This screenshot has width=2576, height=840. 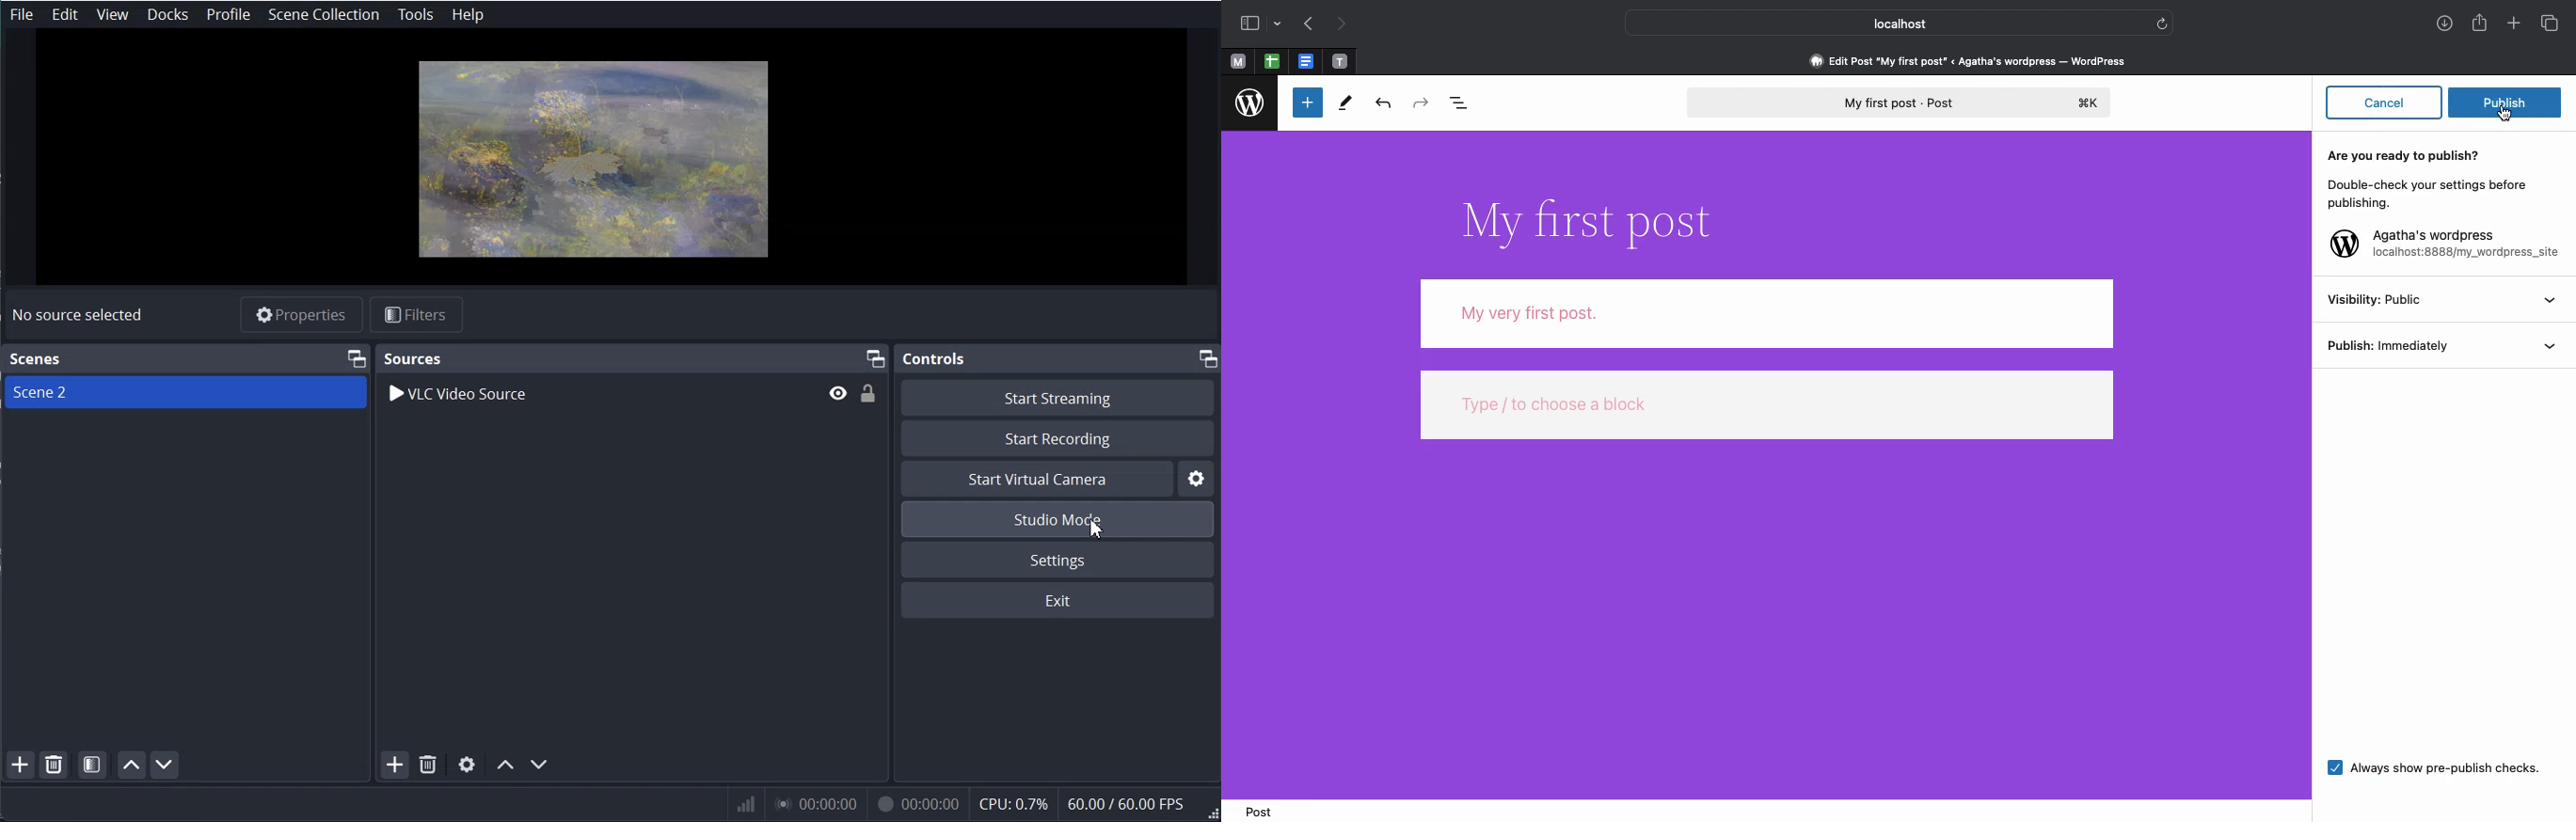 I want to click on Settings, so click(x=1061, y=559).